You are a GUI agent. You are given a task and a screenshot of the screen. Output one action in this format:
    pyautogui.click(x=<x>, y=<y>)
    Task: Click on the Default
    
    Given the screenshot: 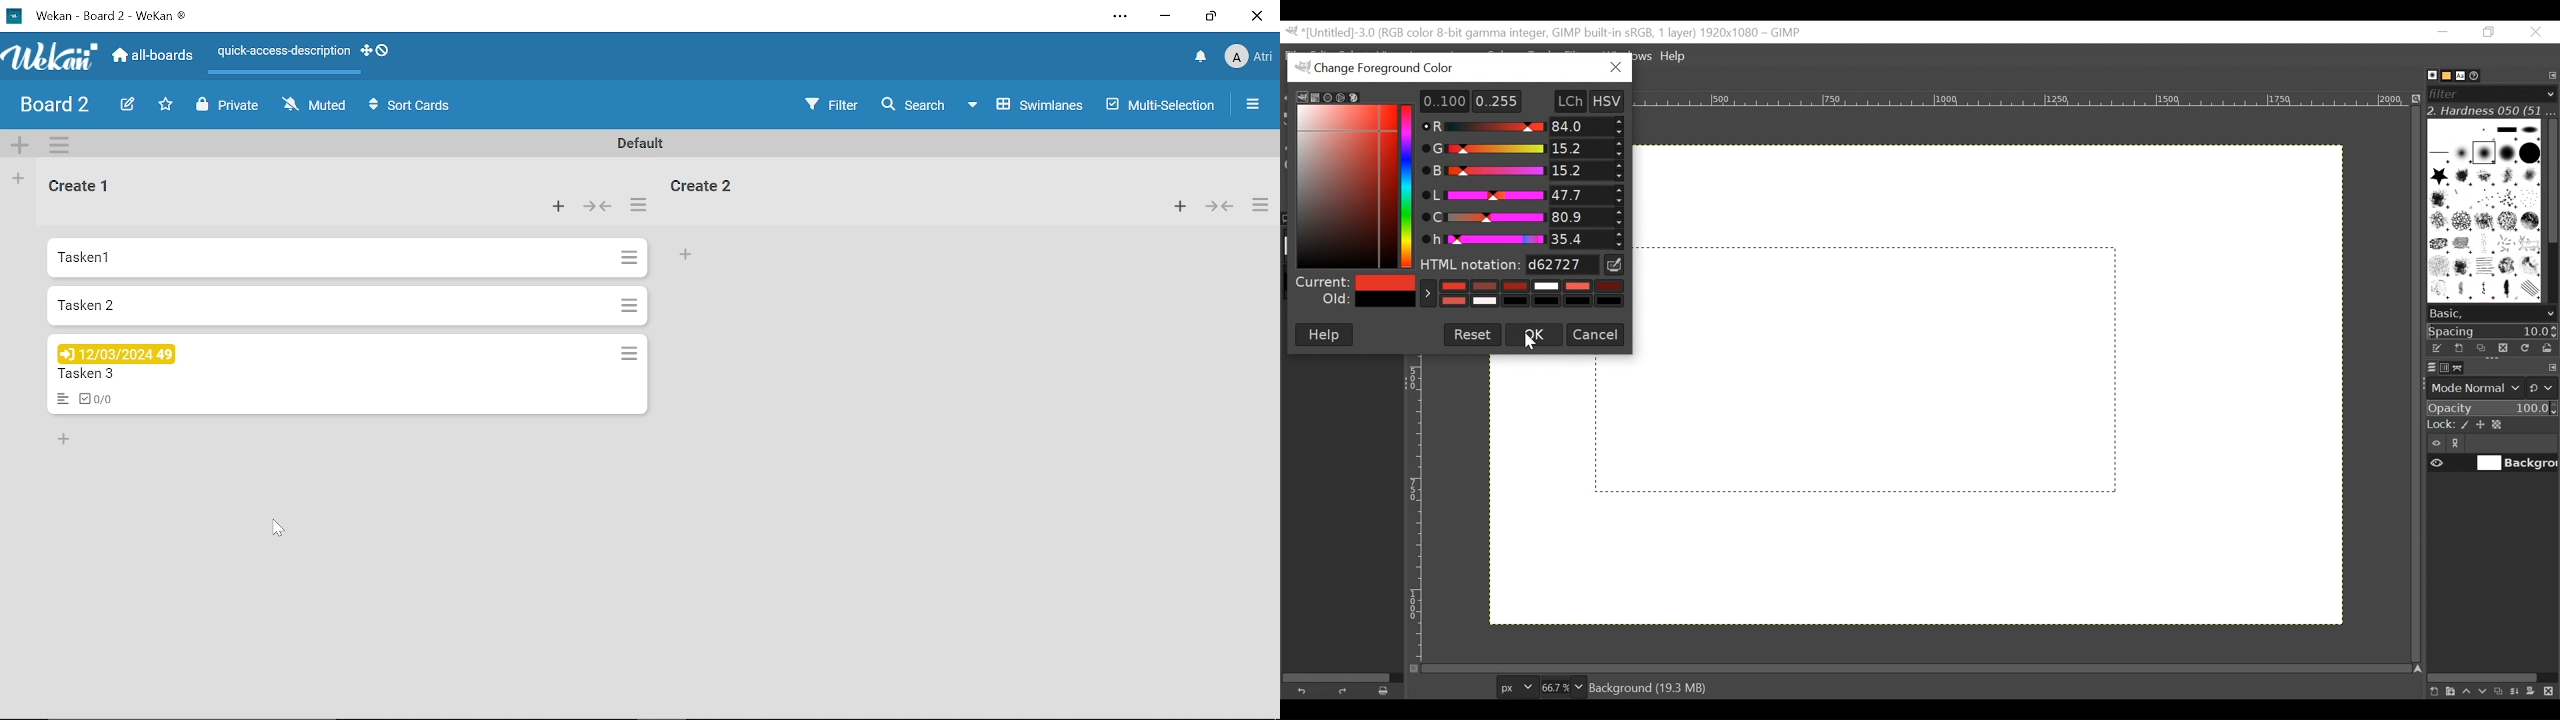 What is the action you would take?
    pyautogui.click(x=639, y=142)
    